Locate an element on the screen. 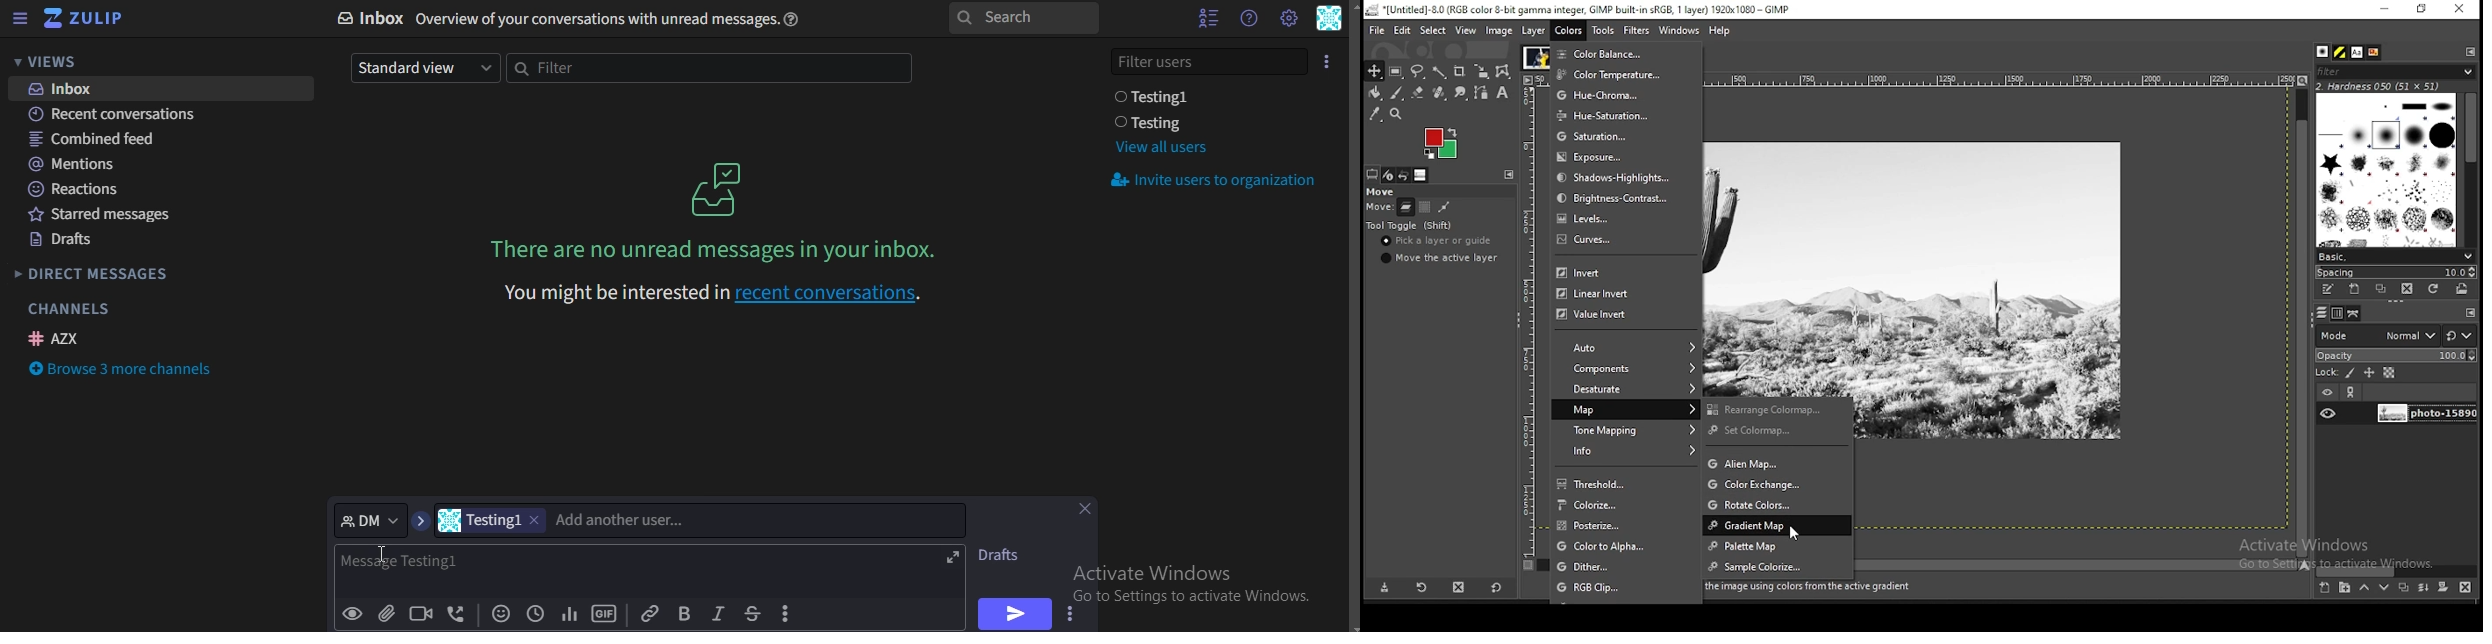  zoom tool is located at coordinates (1395, 114).